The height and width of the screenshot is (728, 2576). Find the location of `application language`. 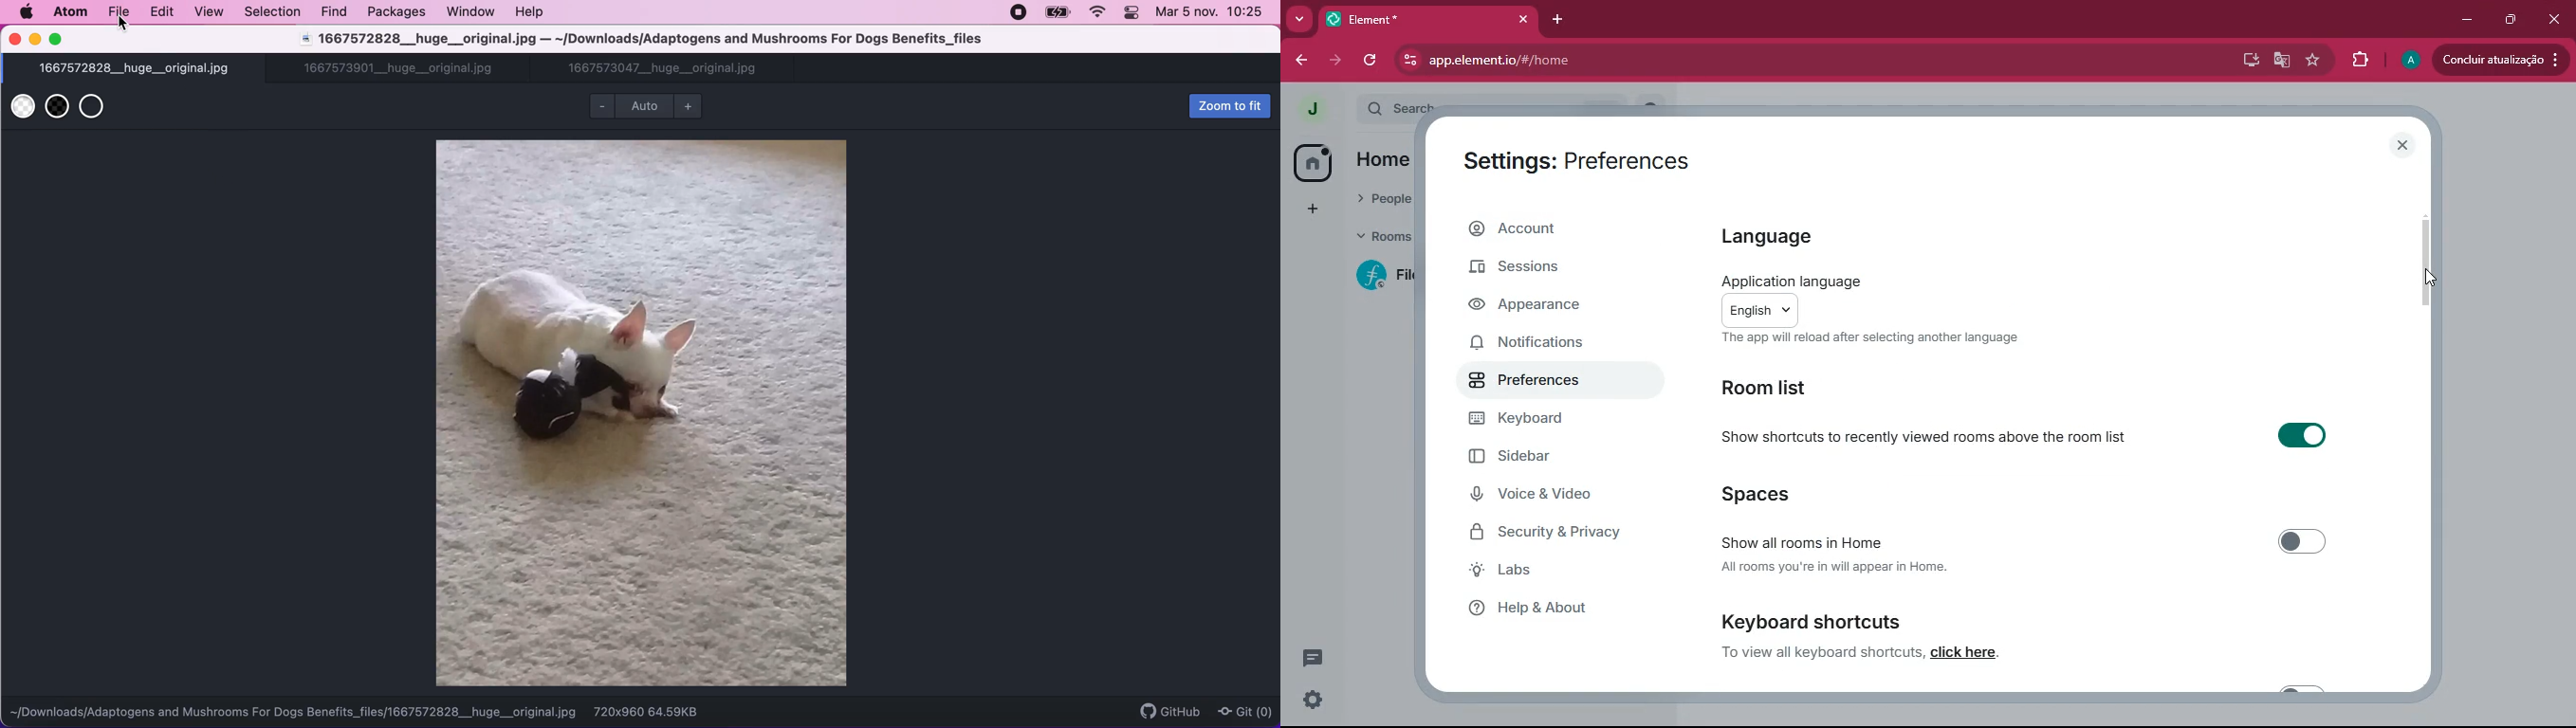

application language is located at coordinates (1789, 281).